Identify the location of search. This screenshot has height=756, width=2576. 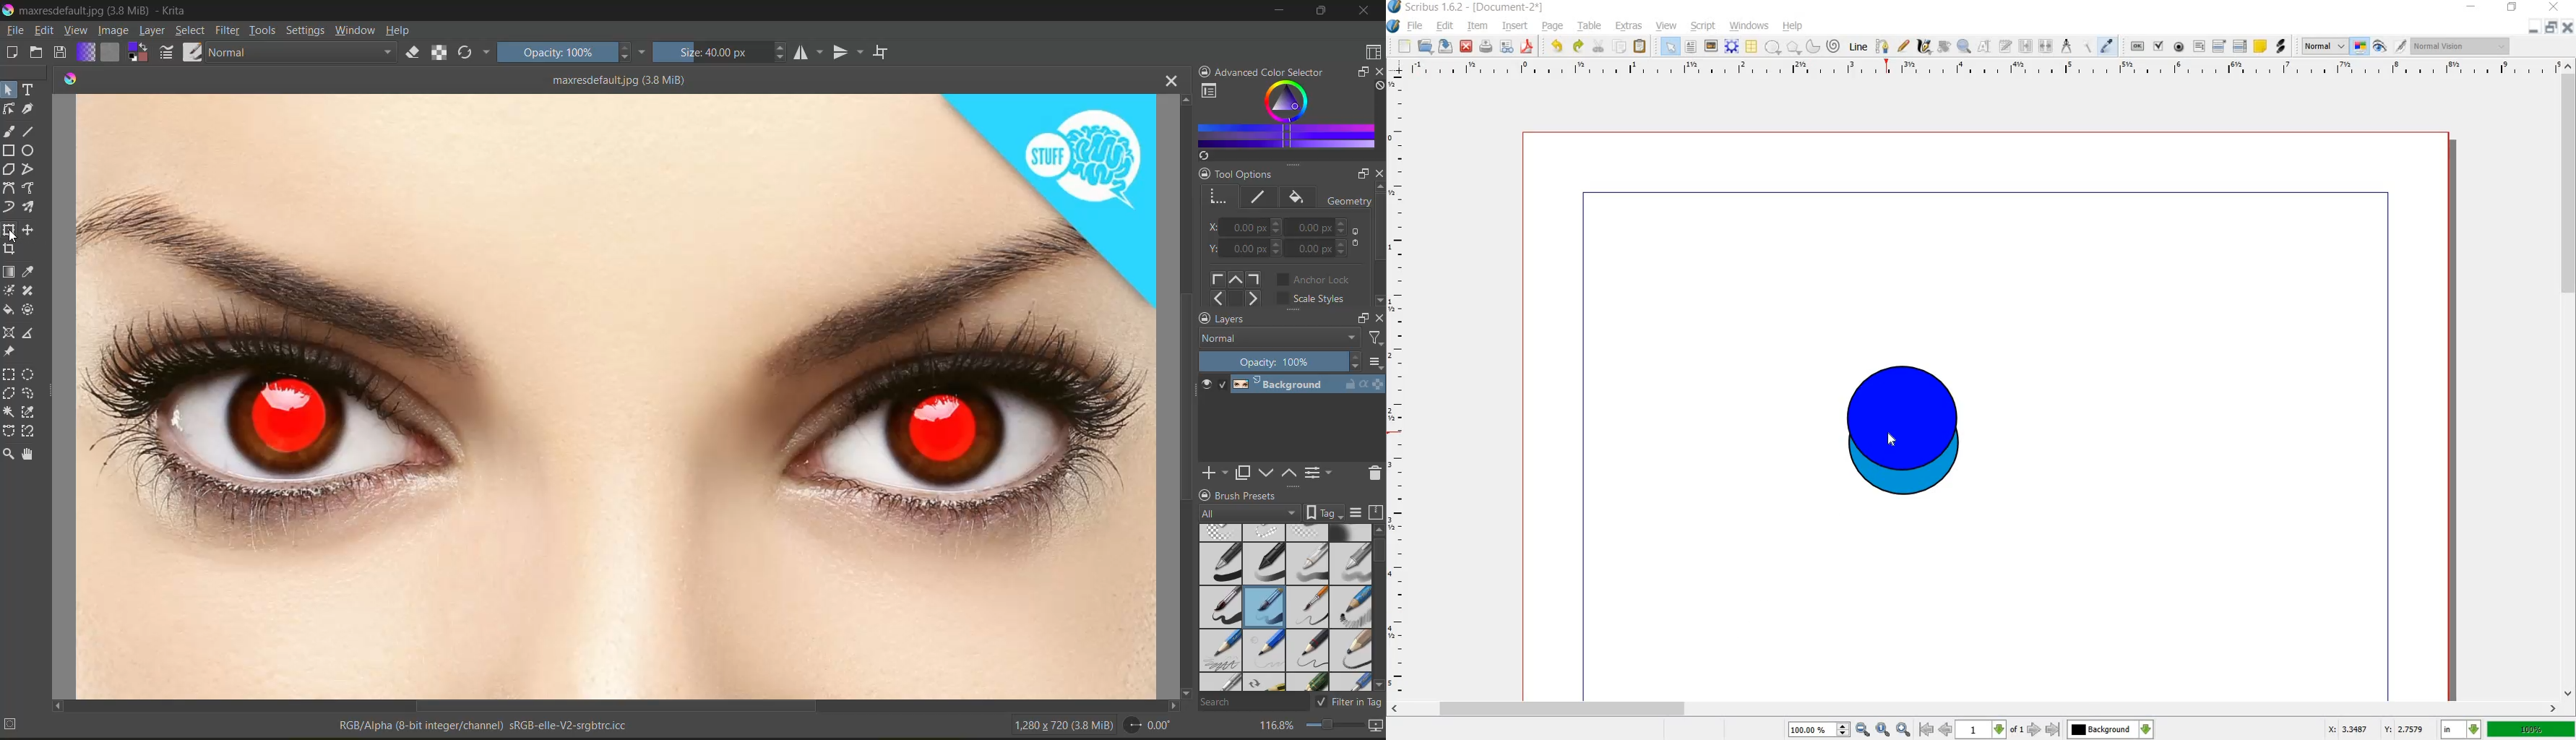
(1252, 703).